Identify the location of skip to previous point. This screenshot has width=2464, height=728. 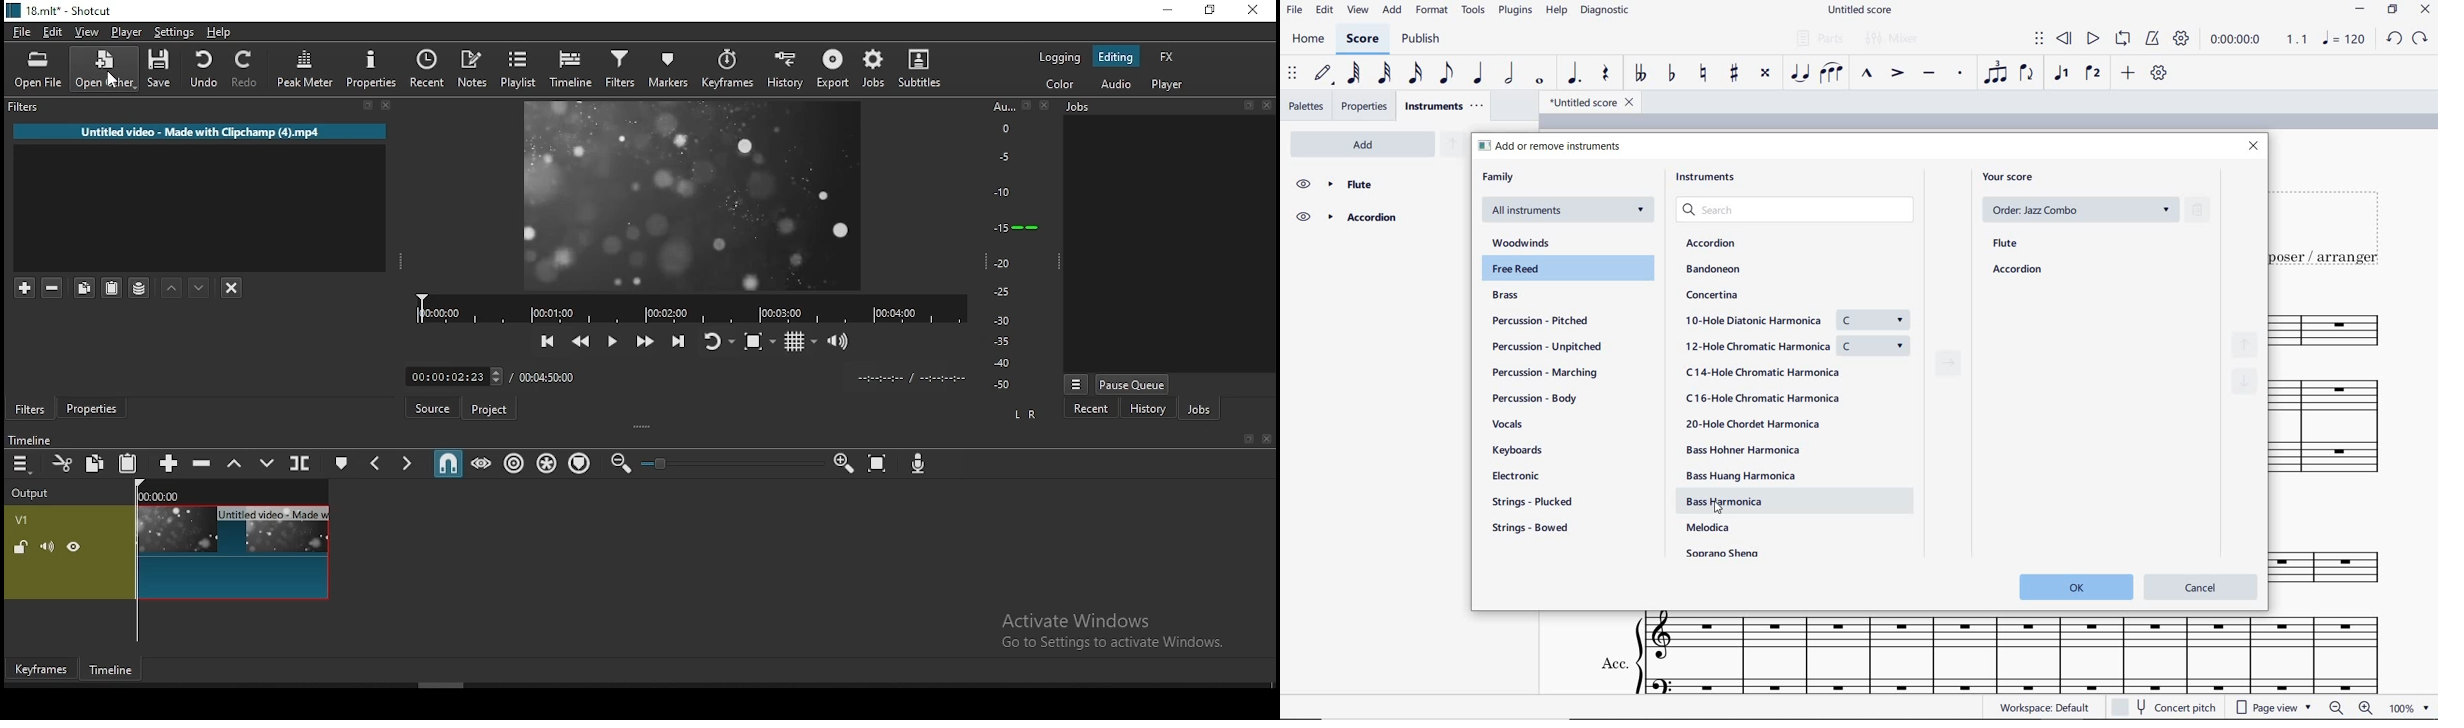
(547, 341).